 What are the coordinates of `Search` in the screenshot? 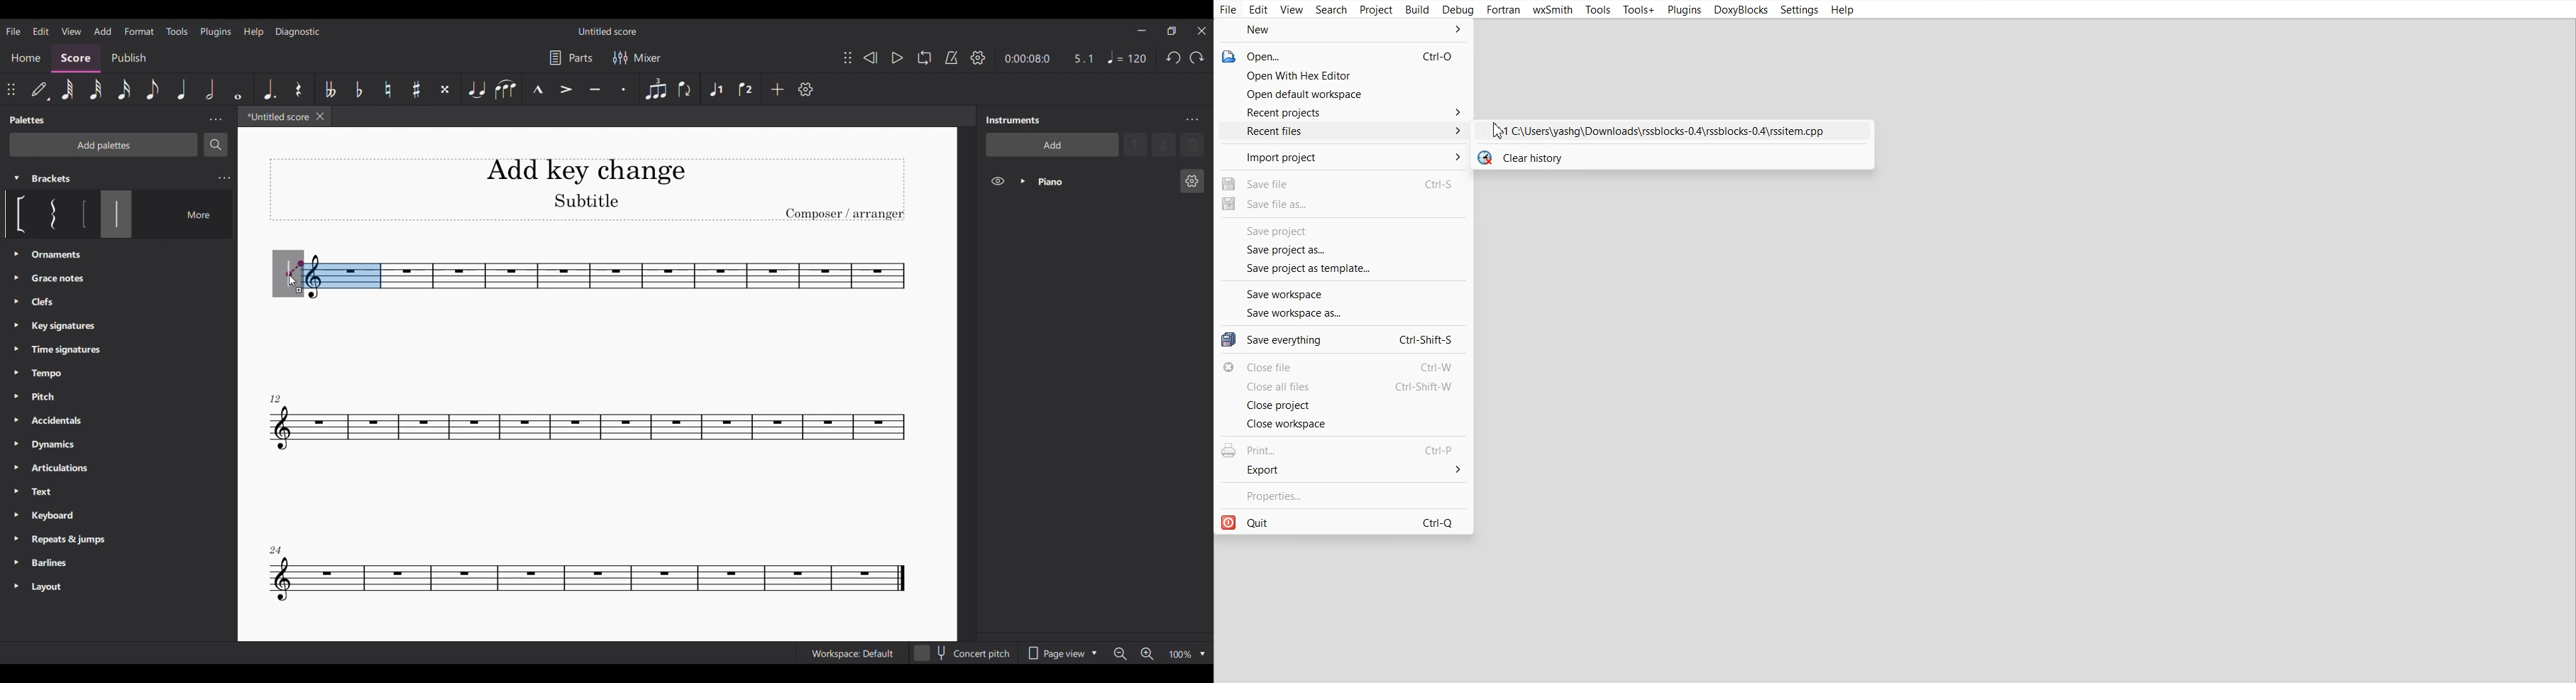 It's located at (1331, 10).